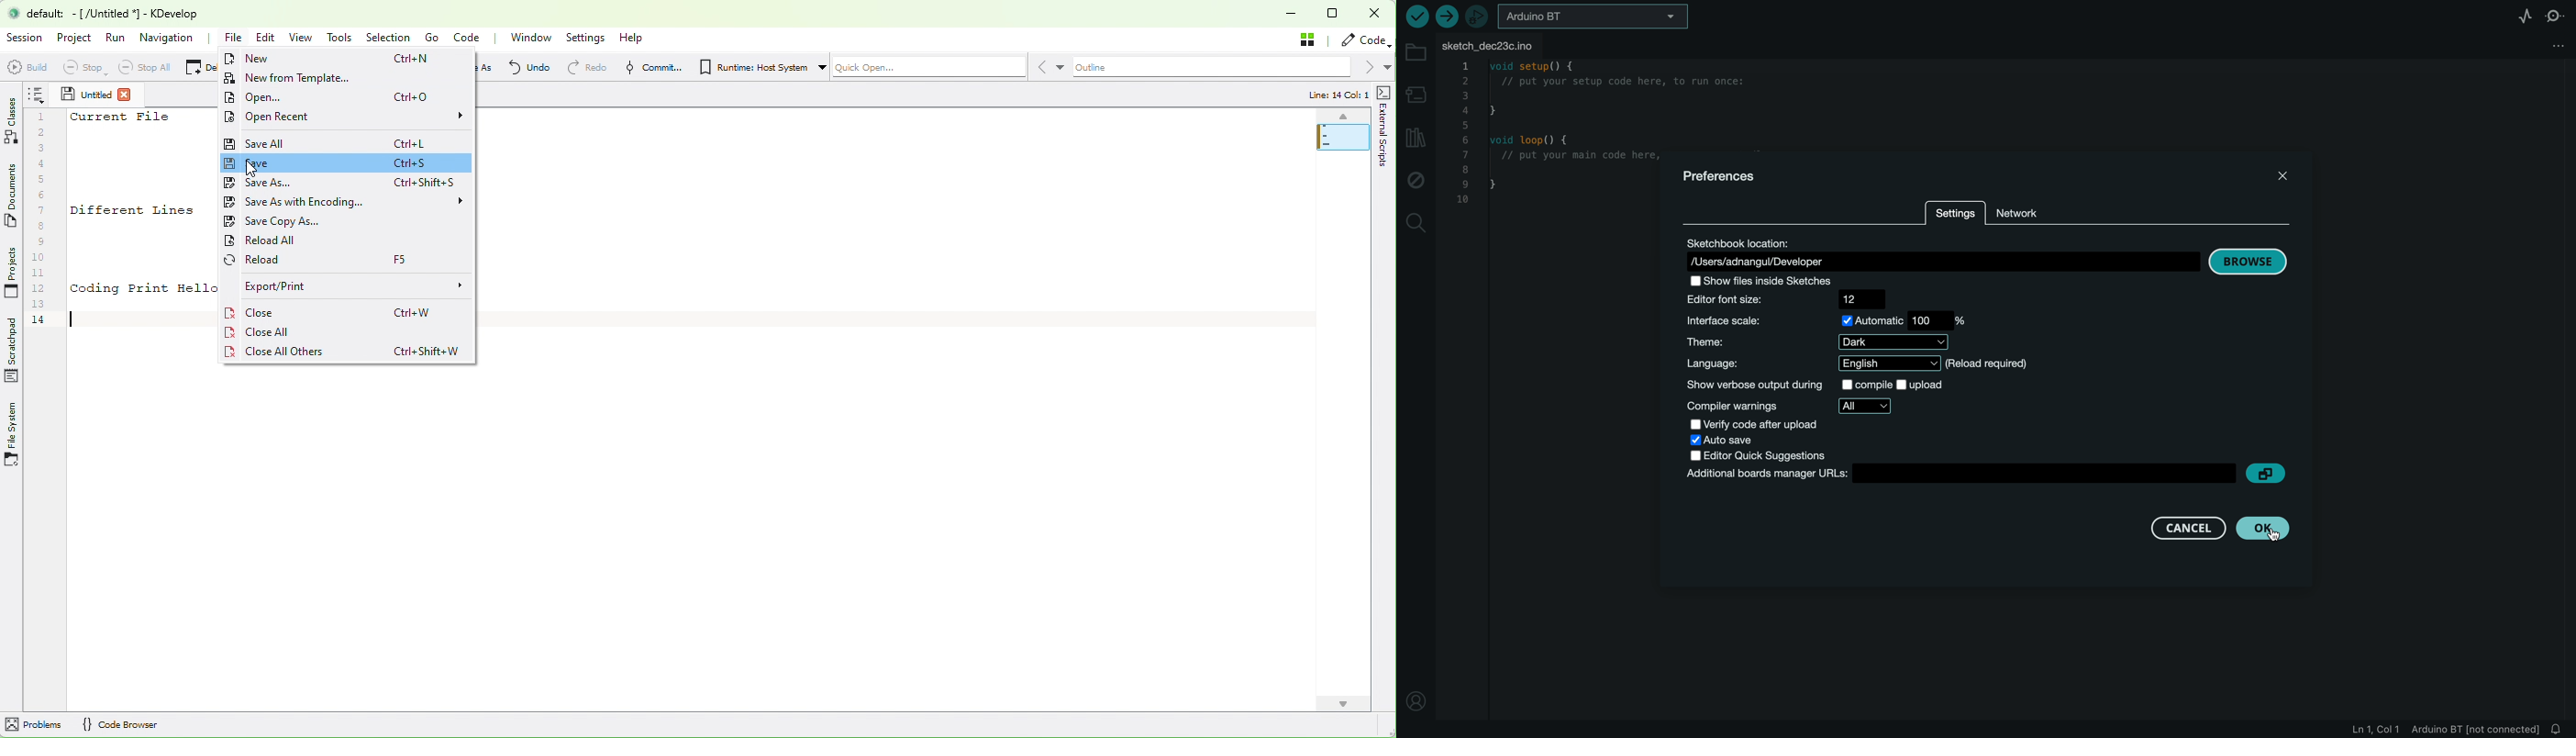  What do you see at coordinates (1450, 18) in the screenshot?
I see `upload` at bounding box center [1450, 18].